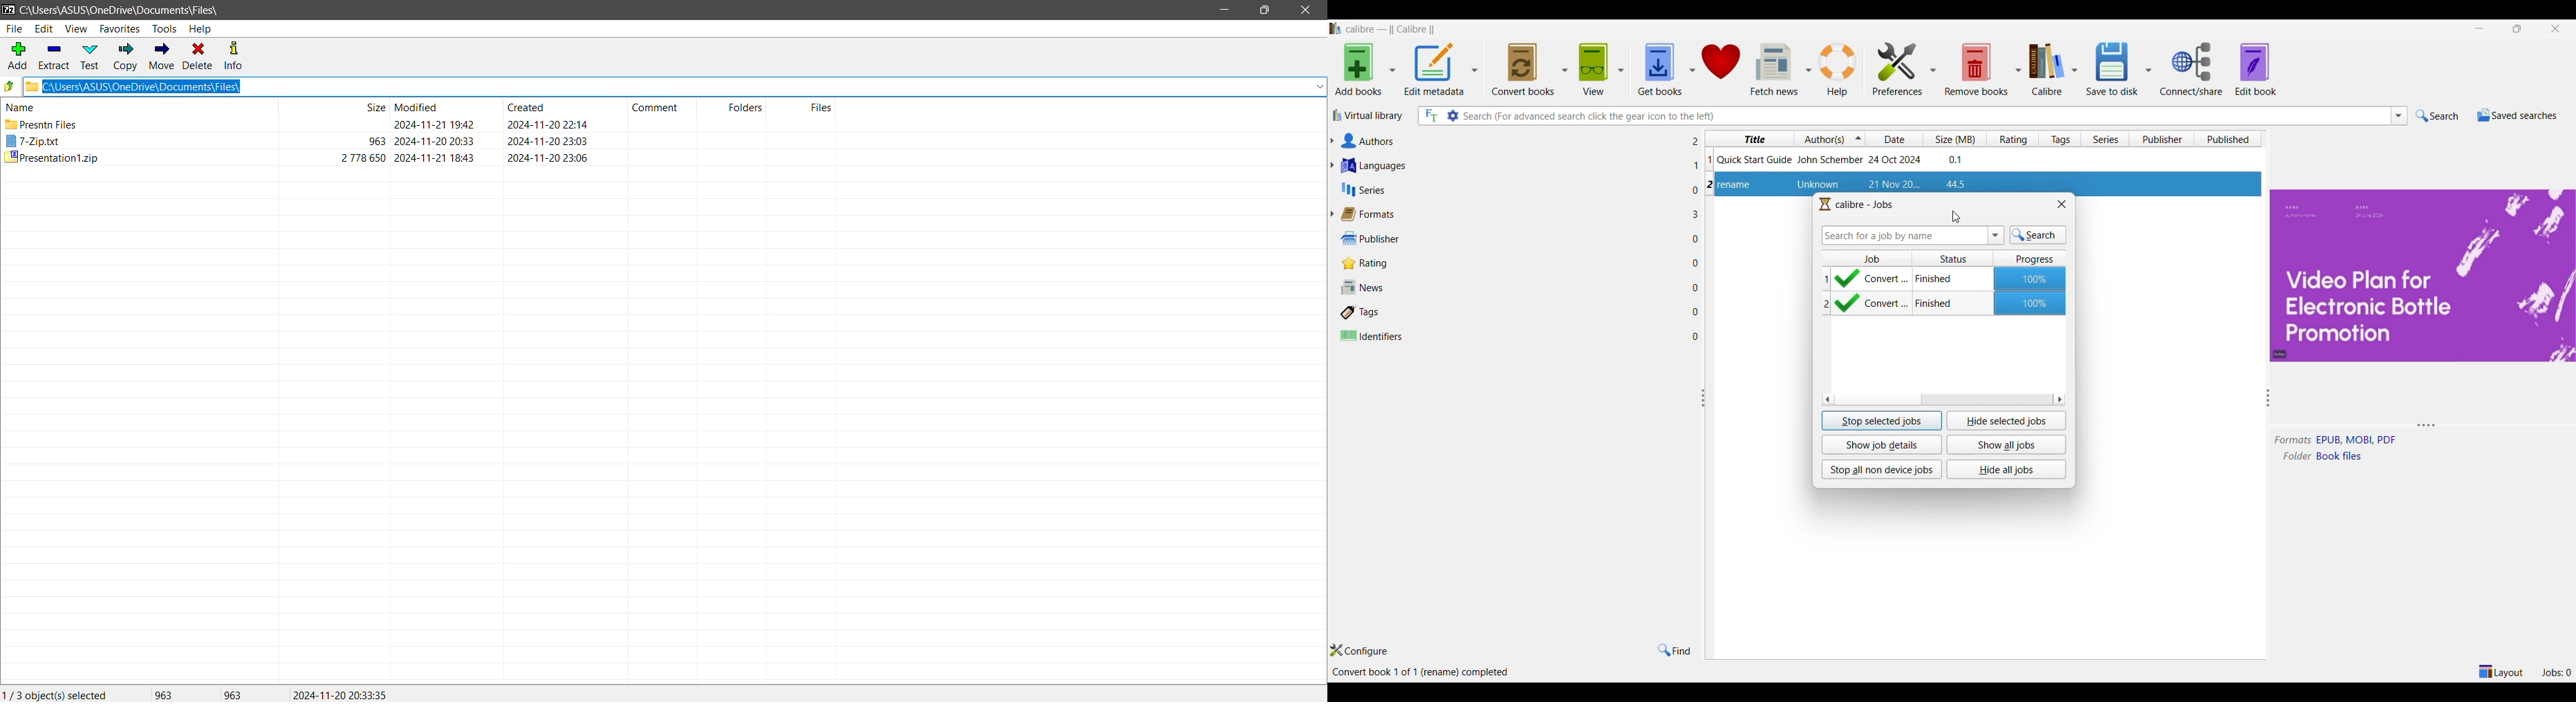  Describe the element at coordinates (1830, 138) in the screenshot. I see `Authors column, current sorting` at that location.